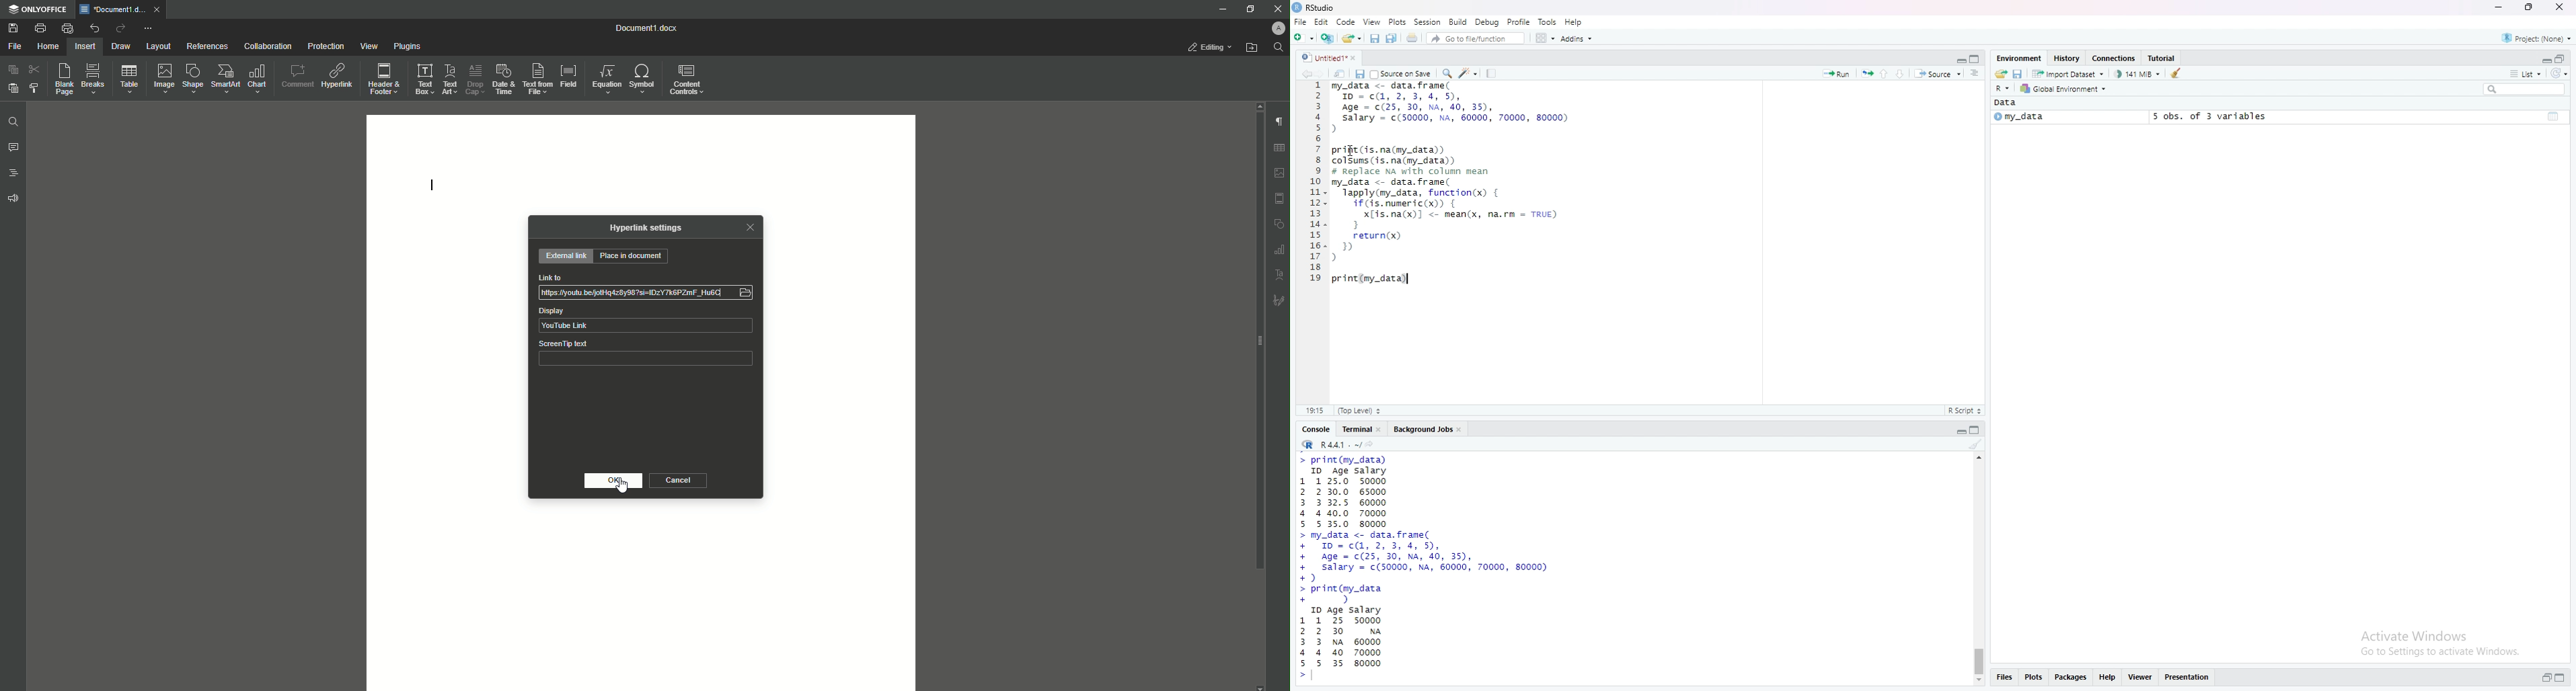 Image resolution: width=2576 pixels, height=700 pixels. What do you see at coordinates (95, 78) in the screenshot?
I see `Breaks` at bounding box center [95, 78].